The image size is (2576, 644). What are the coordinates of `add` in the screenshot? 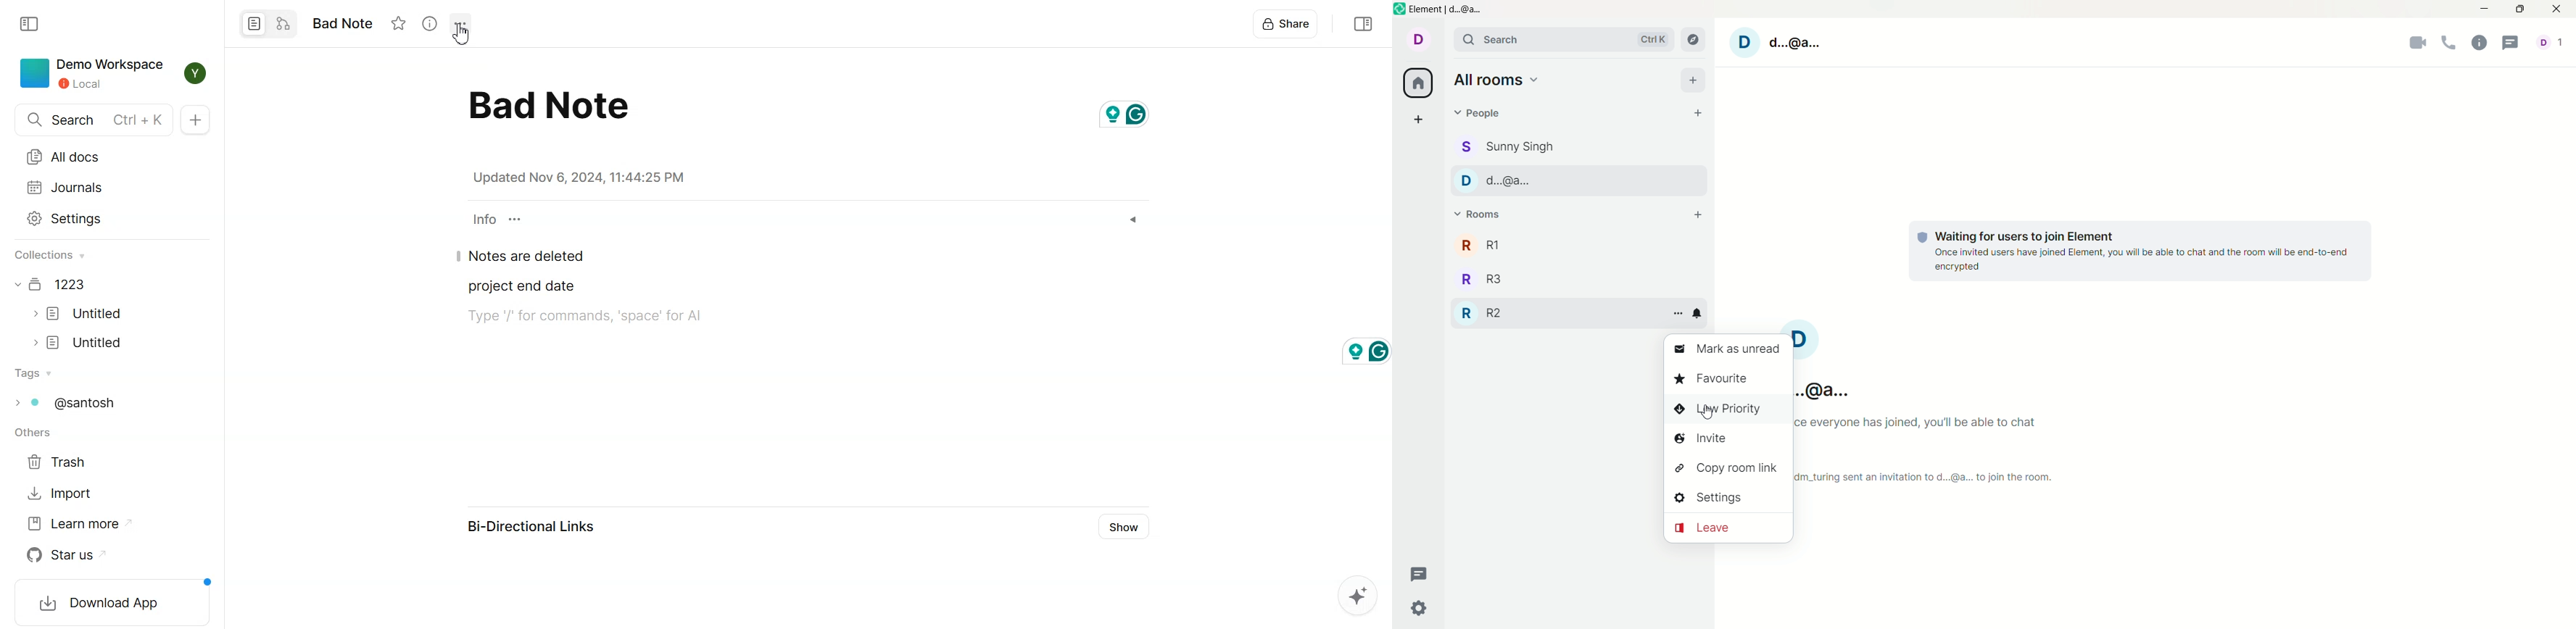 It's located at (1695, 215).